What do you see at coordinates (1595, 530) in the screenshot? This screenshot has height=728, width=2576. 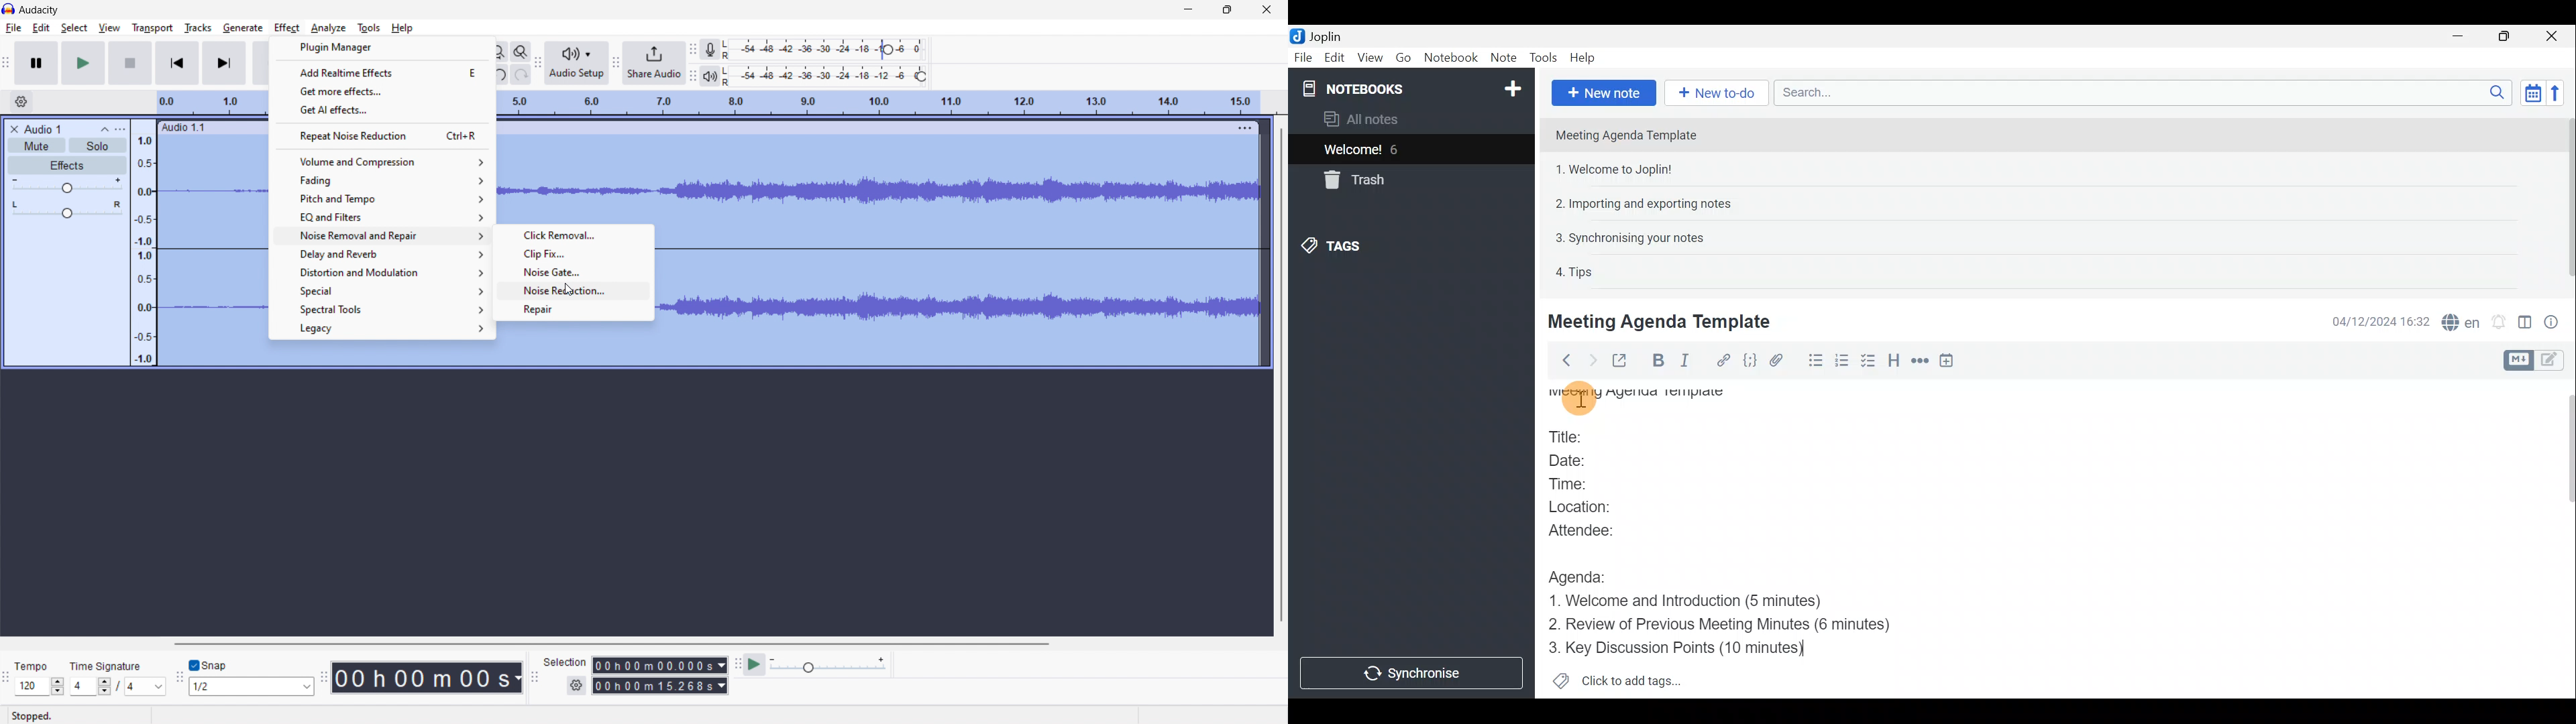 I see `Attendee:` at bounding box center [1595, 530].